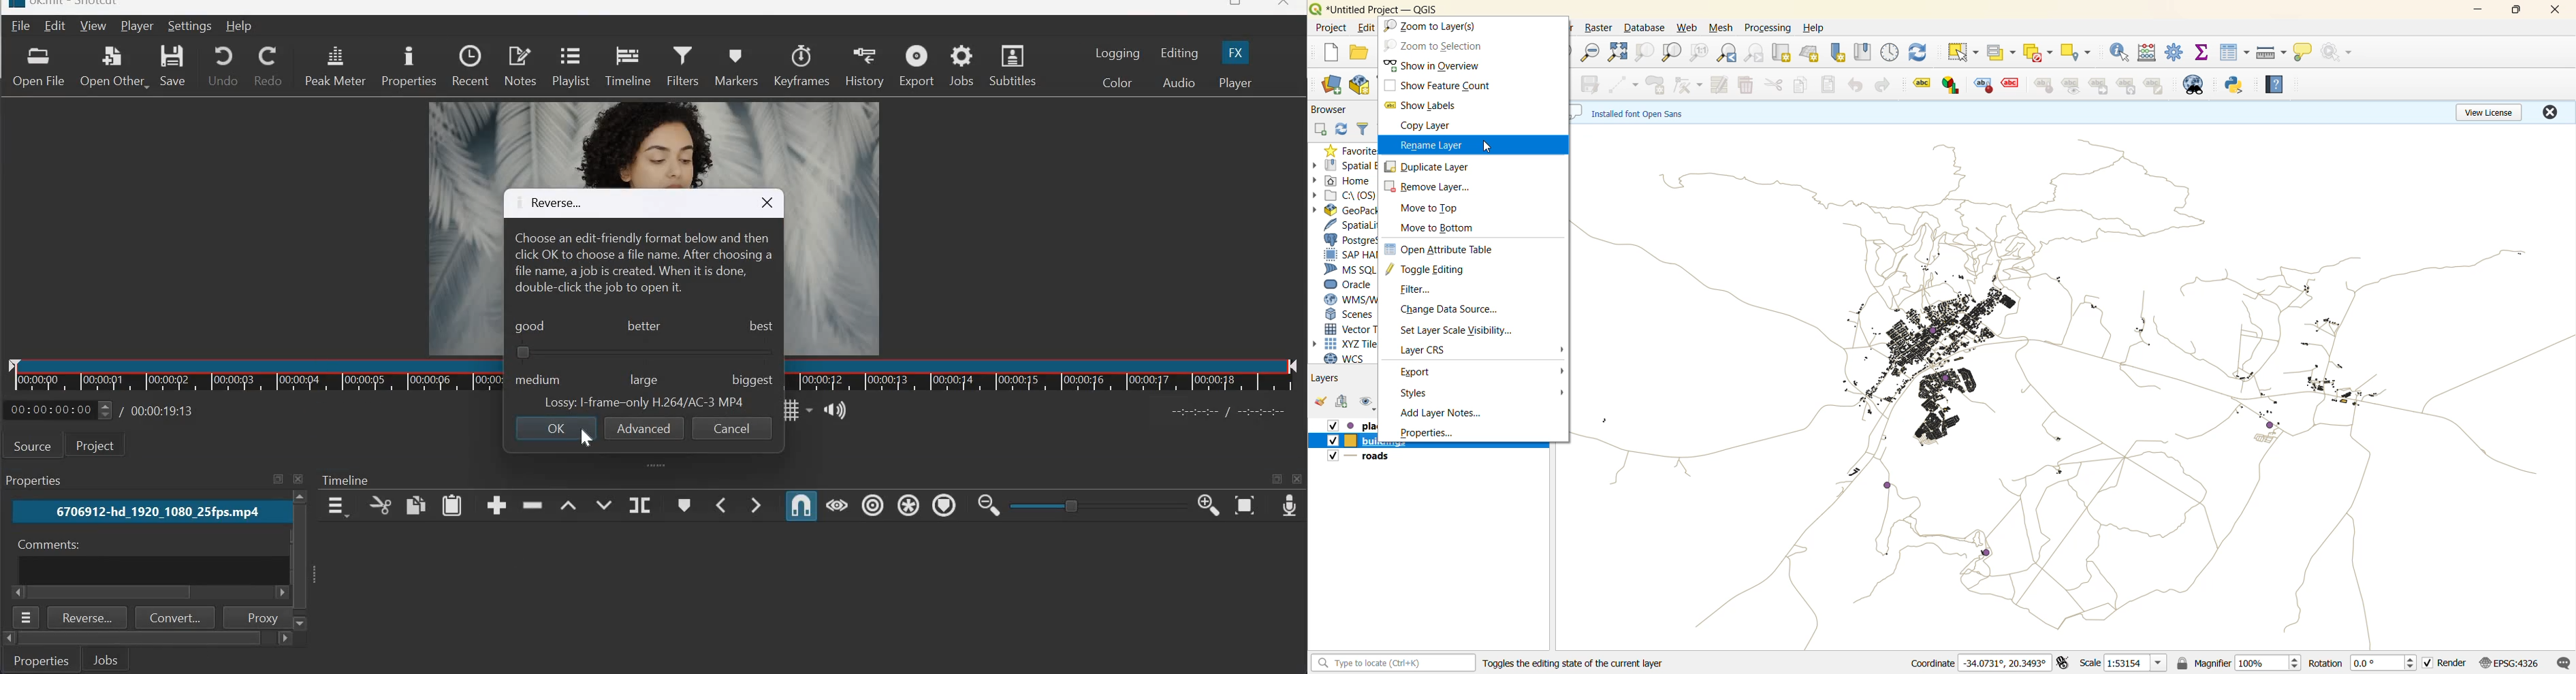 The width and height of the screenshot is (2576, 700). Describe the element at coordinates (1351, 328) in the screenshot. I see `vector tiles` at that location.